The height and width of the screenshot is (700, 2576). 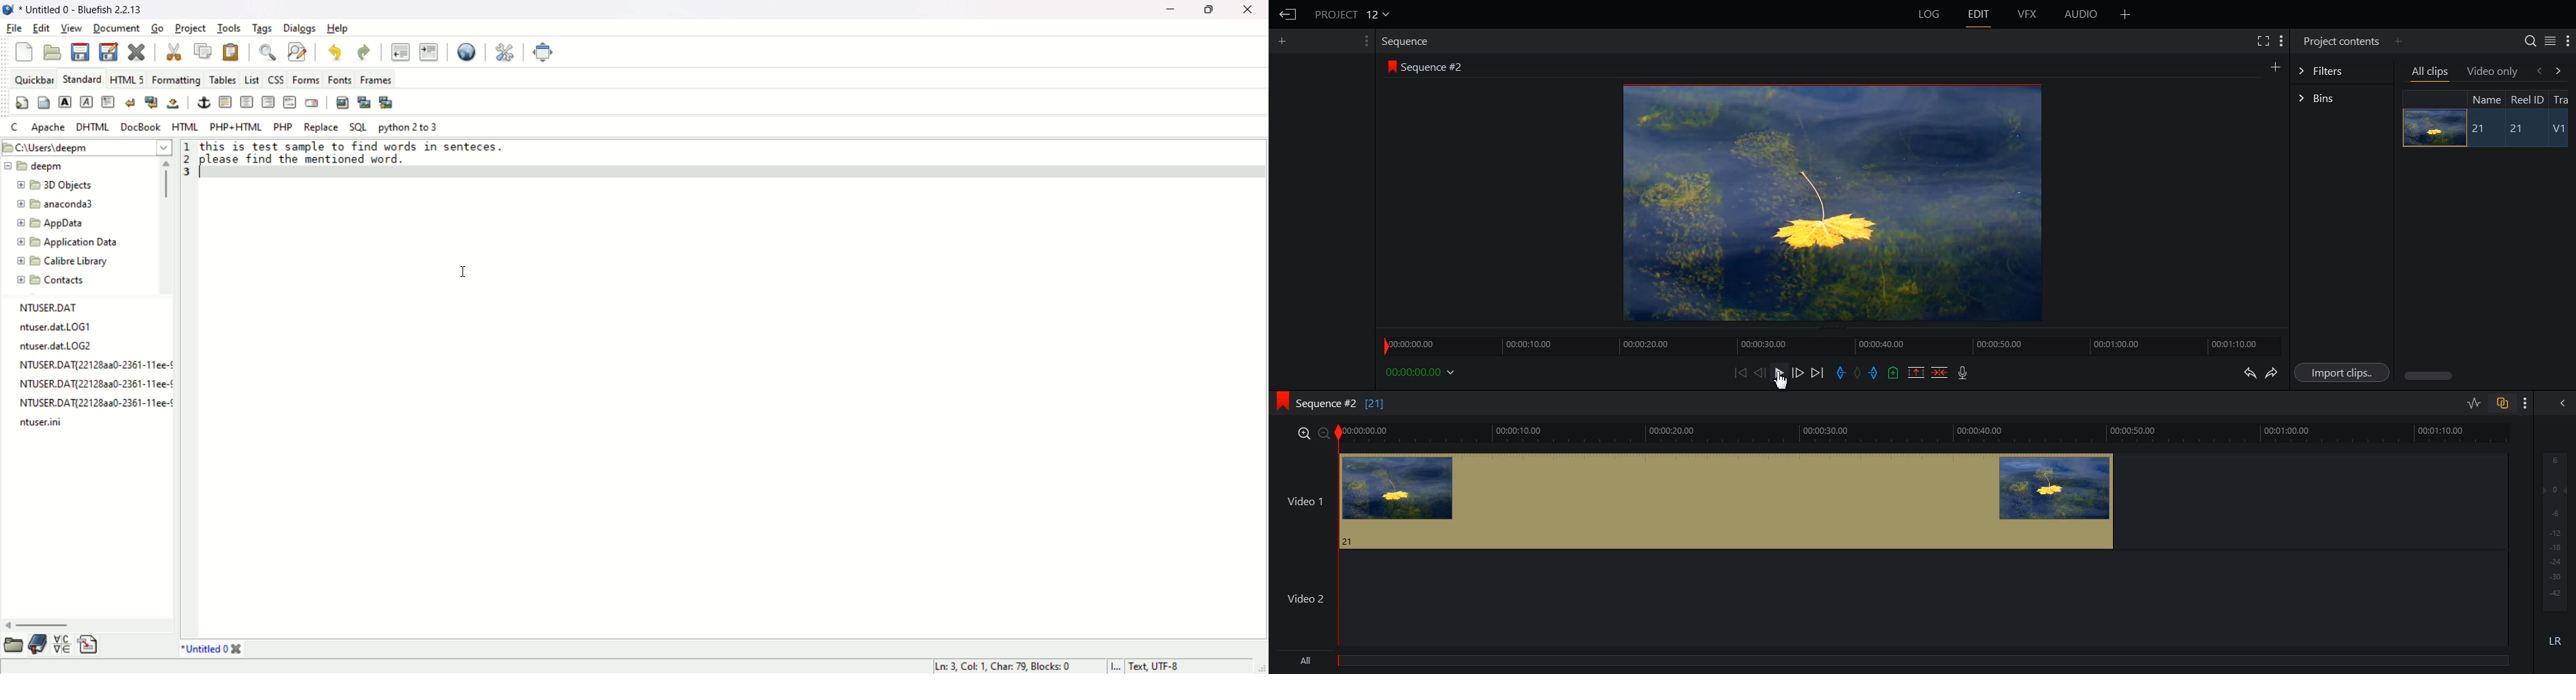 I want to click on Nurse one frame back, so click(x=1760, y=372).